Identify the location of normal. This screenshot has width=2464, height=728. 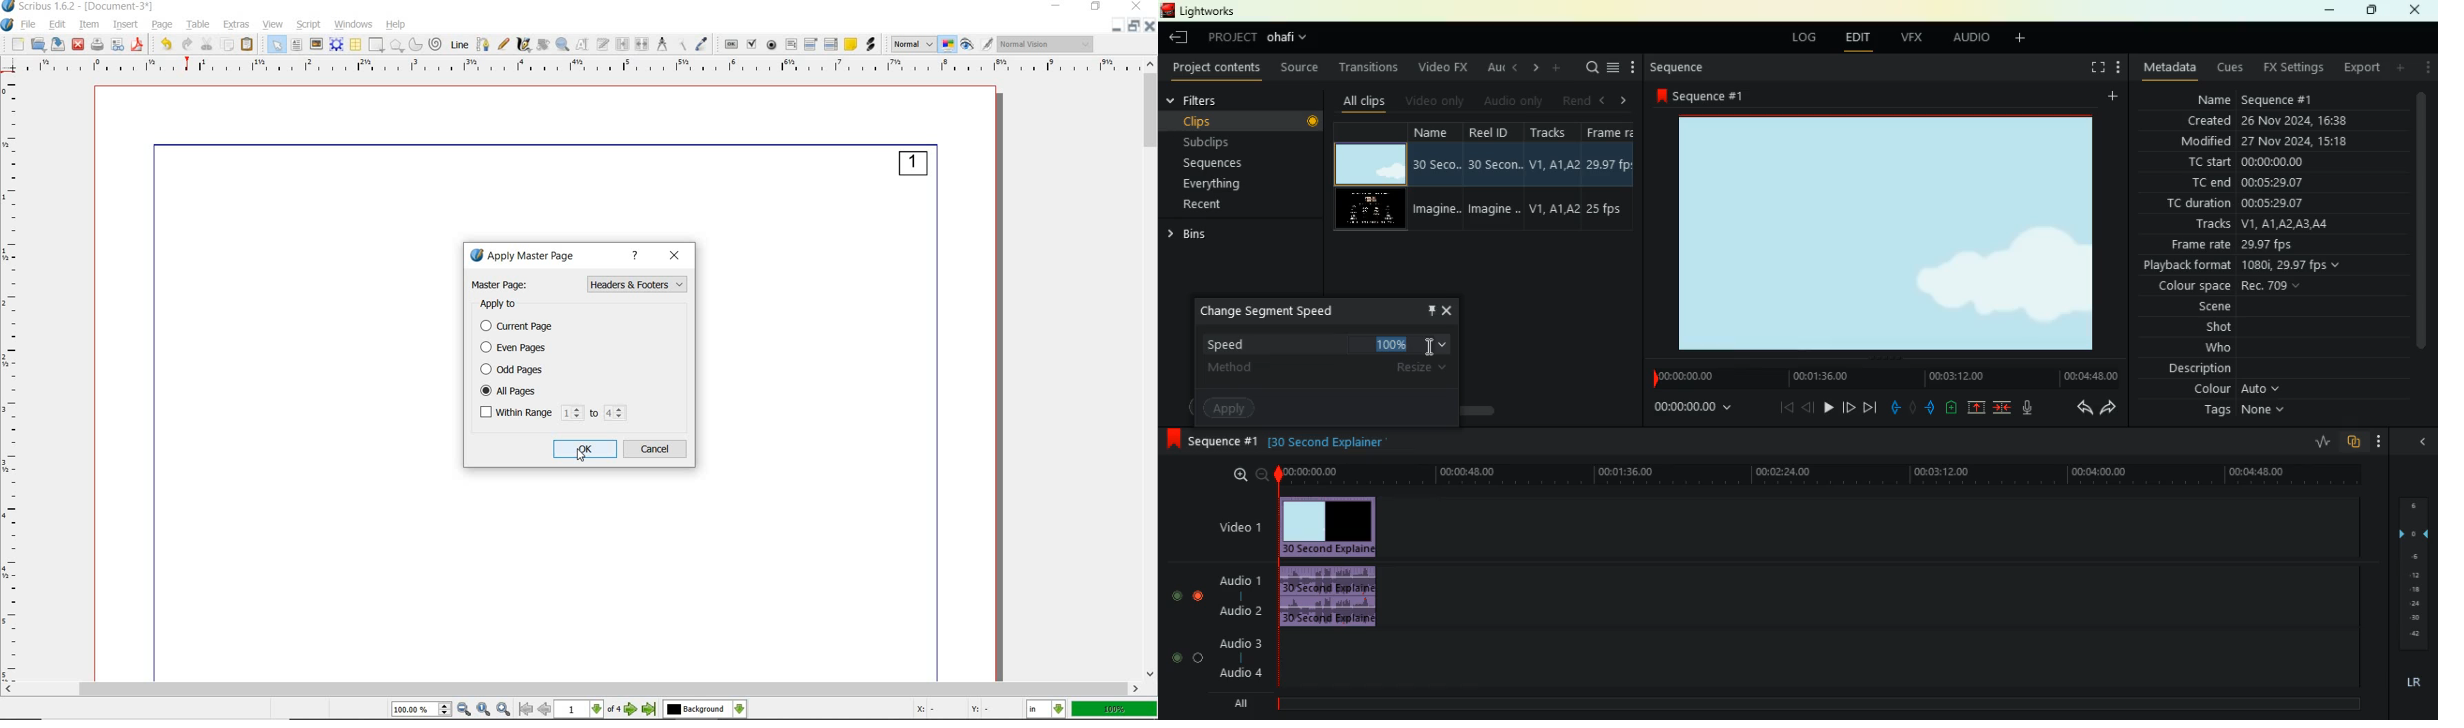
(639, 311).